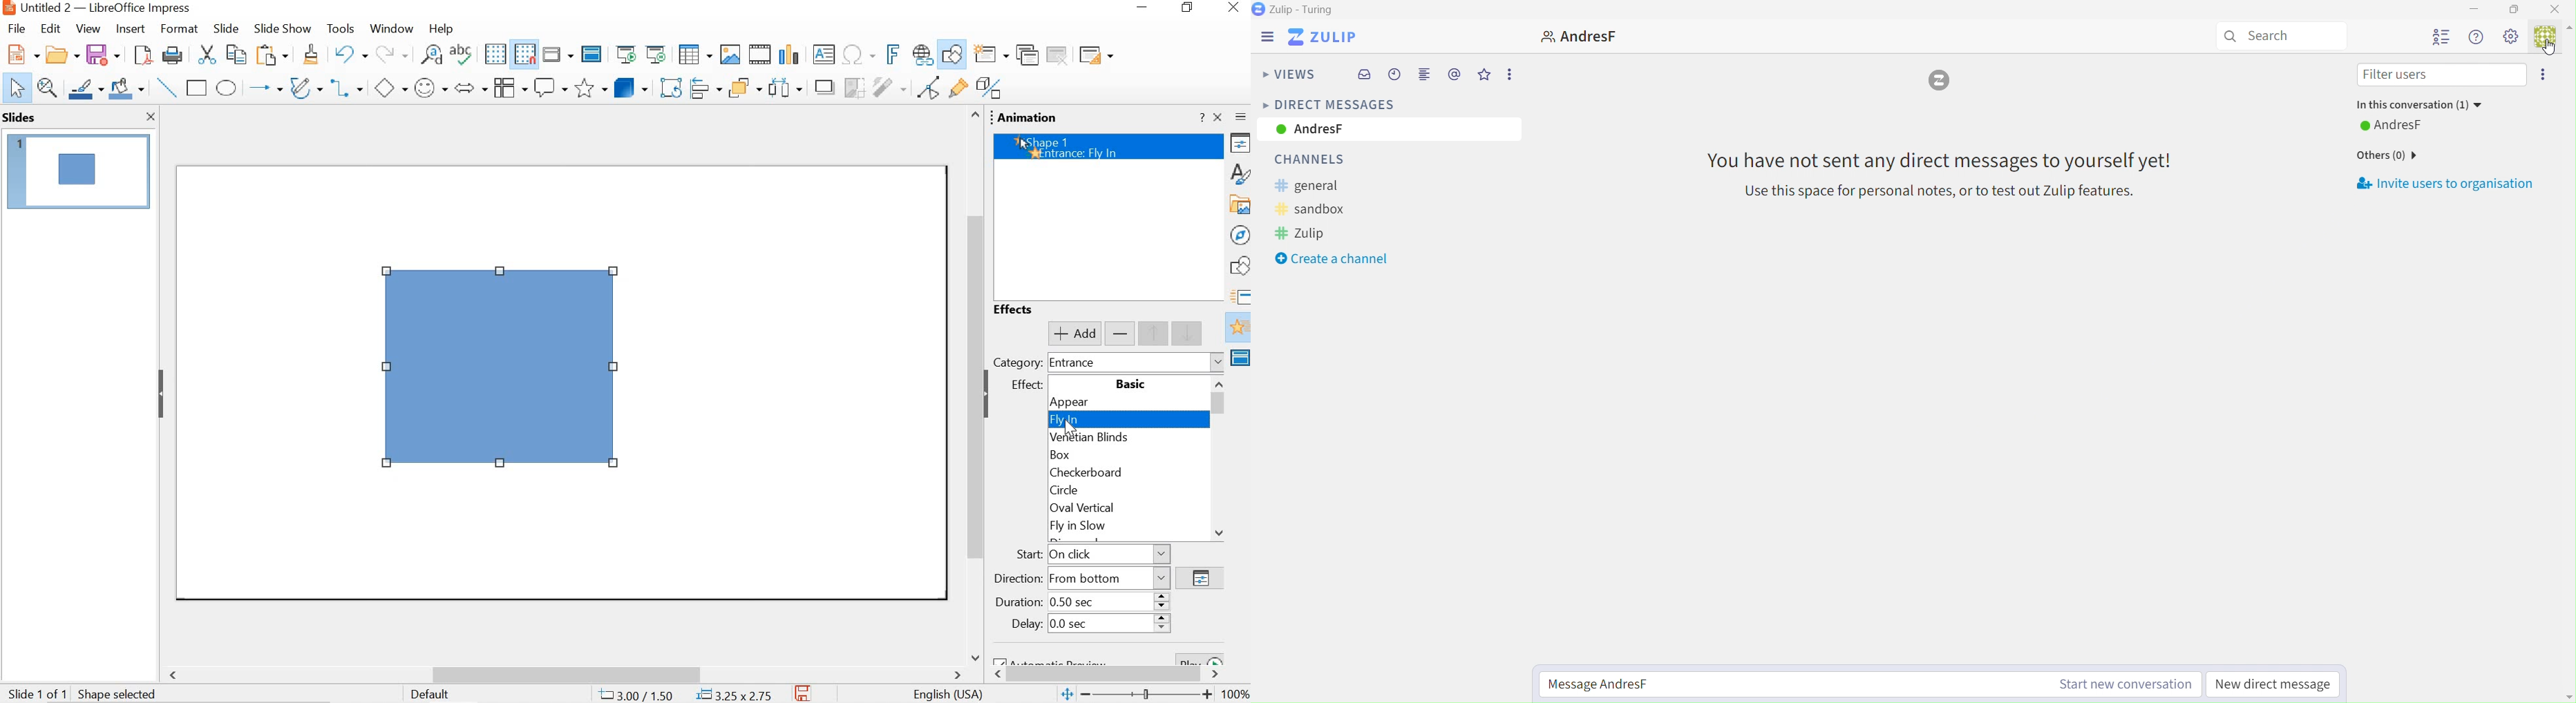 This screenshot has height=728, width=2576. I want to click on cut, so click(210, 55).